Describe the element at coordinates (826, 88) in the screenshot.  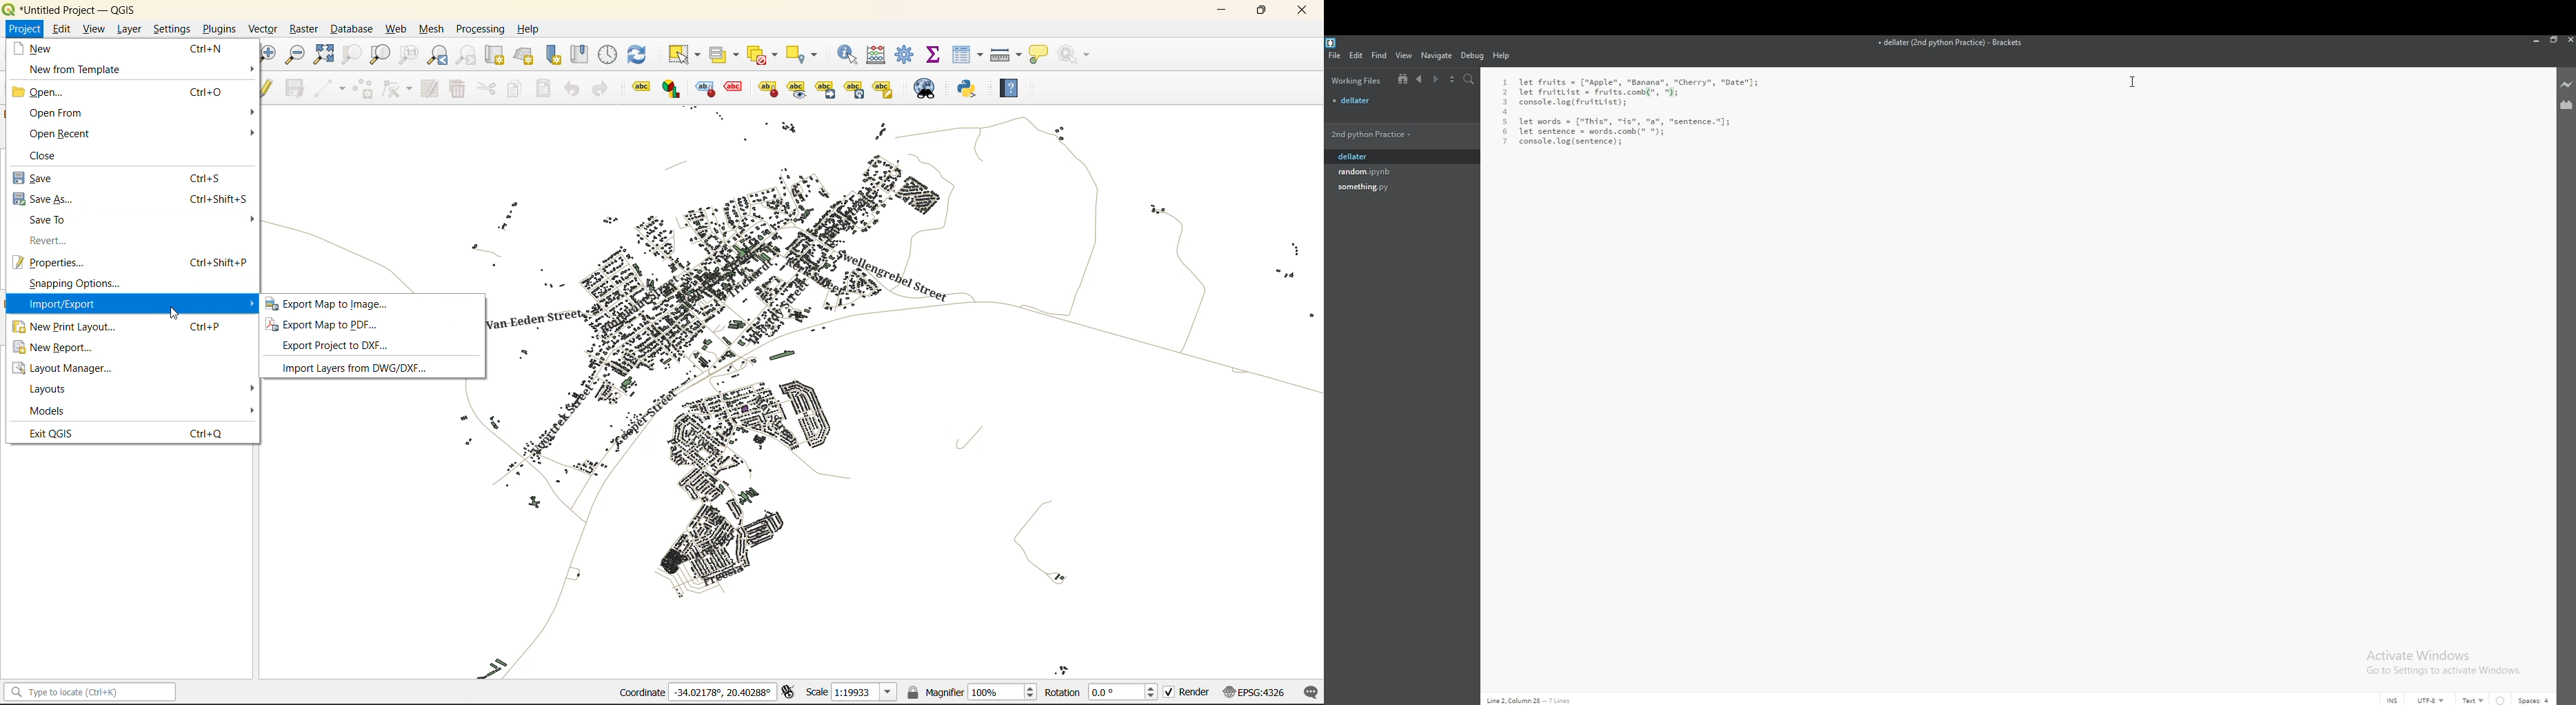
I see `Move a label, diagrams or callout` at that location.